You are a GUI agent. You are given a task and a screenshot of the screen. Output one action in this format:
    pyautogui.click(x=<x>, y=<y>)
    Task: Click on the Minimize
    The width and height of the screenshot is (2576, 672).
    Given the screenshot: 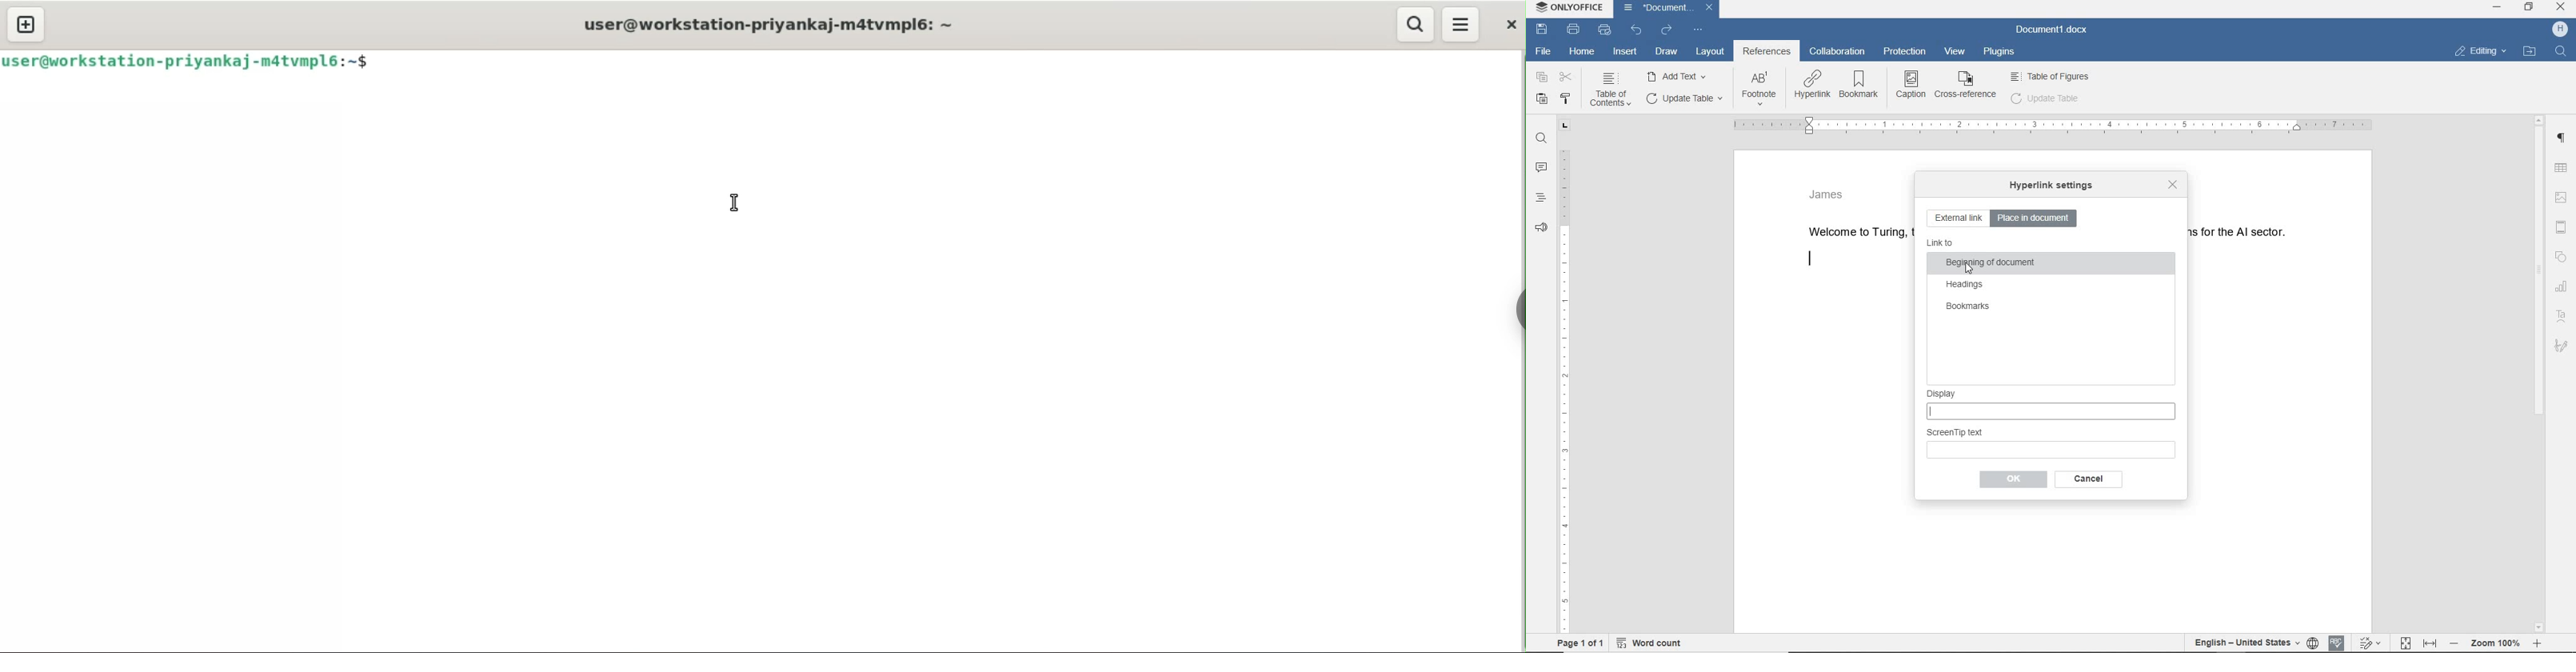 What is the action you would take?
    pyautogui.click(x=2499, y=10)
    